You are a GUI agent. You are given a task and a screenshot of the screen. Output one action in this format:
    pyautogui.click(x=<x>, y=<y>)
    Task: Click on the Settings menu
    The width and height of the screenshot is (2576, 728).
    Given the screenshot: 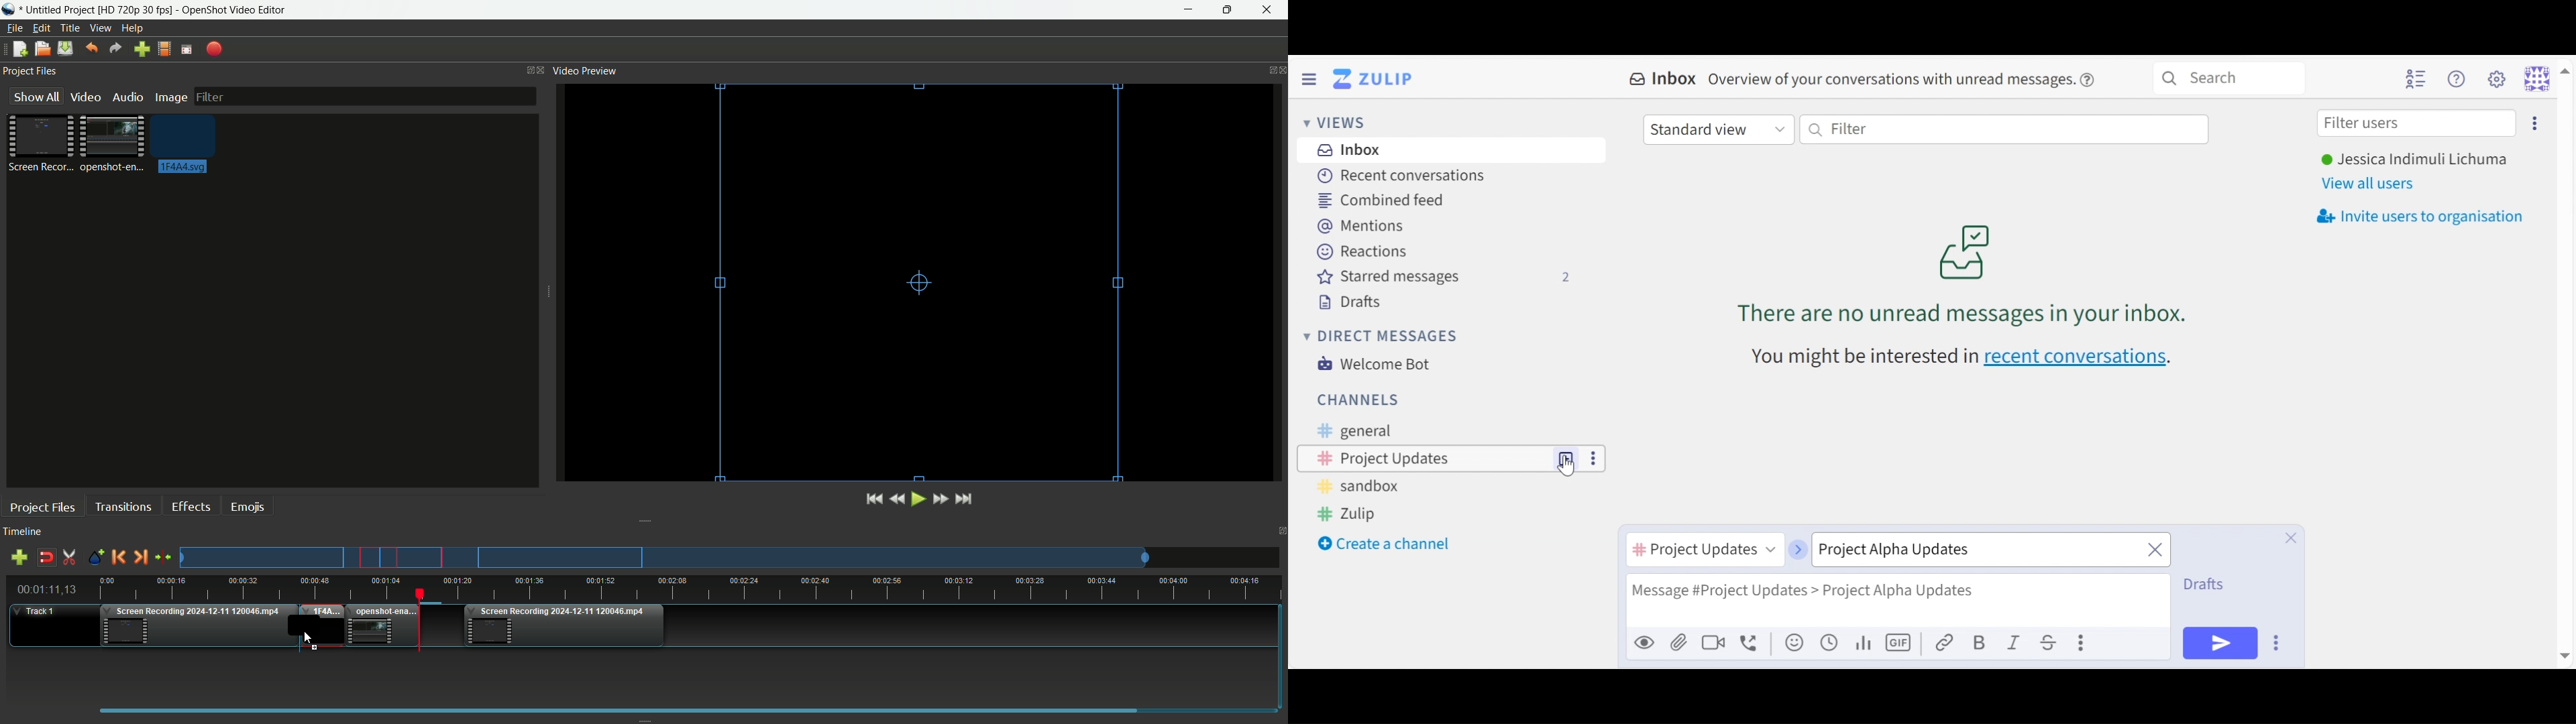 What is the action you would take?
    pyautogui.click(x=2496, y=78)
    